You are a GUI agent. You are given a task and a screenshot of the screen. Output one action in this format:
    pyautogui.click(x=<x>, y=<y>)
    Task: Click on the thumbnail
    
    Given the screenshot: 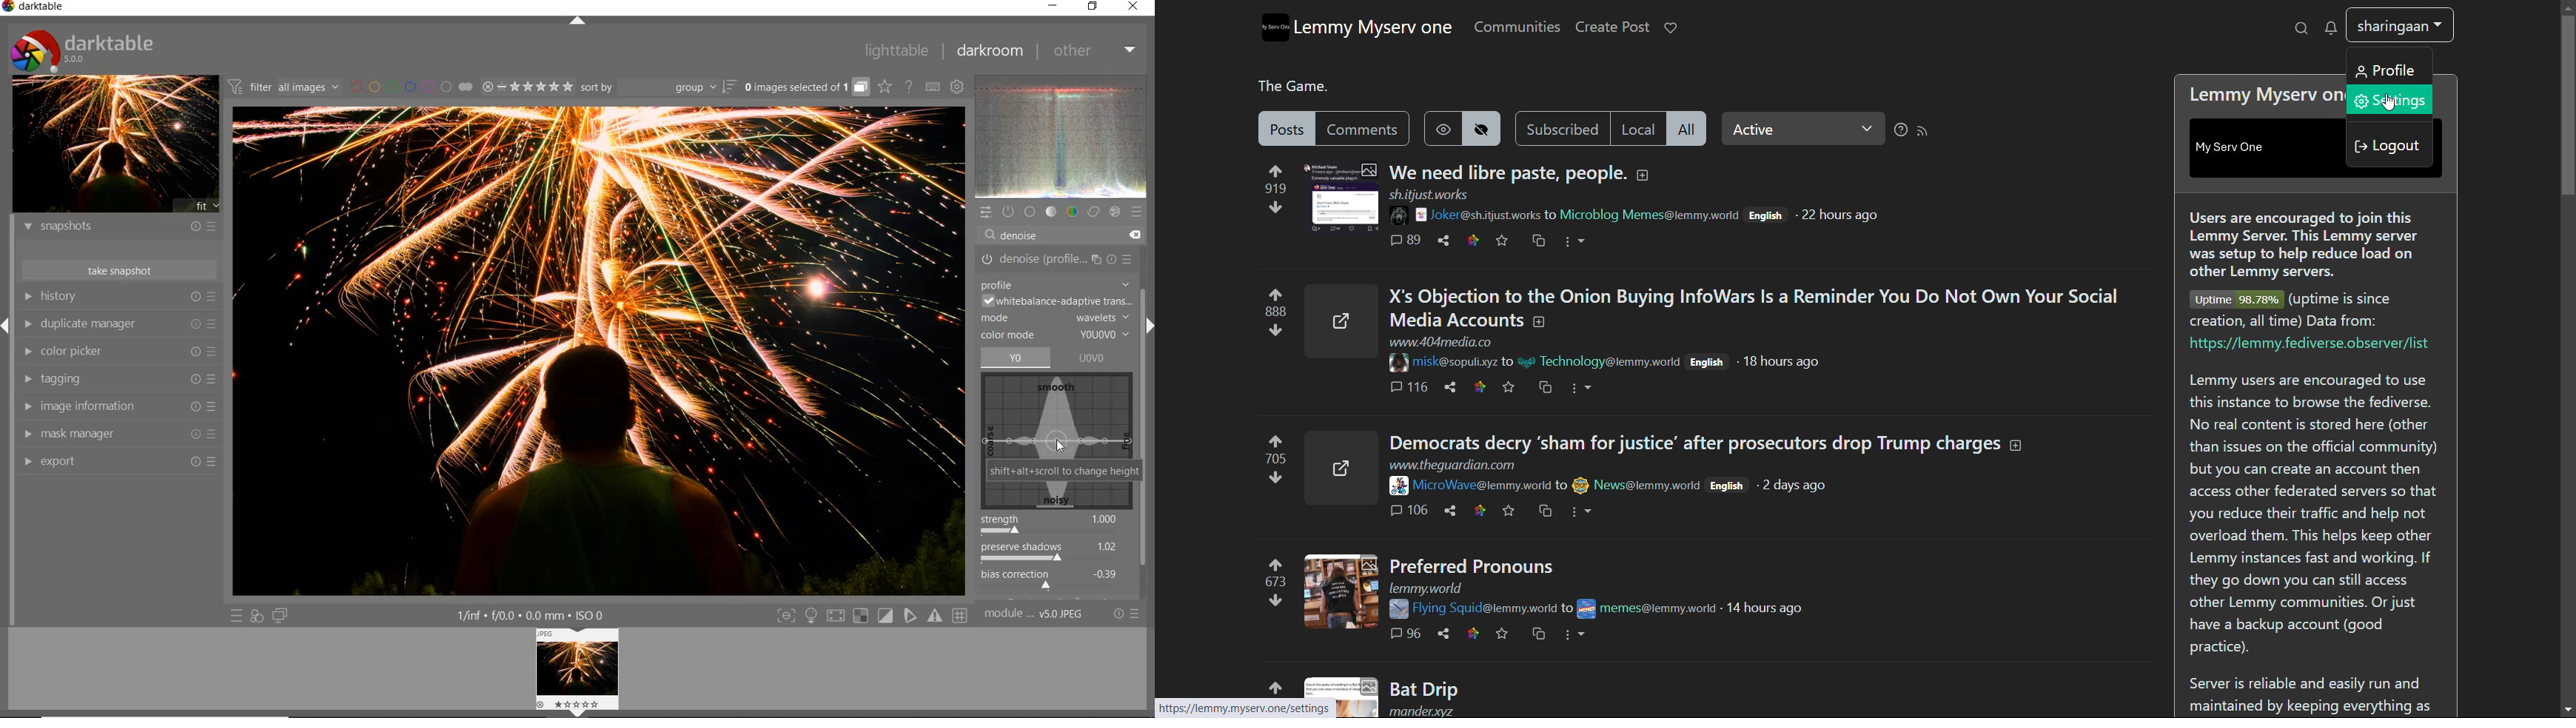 What is the action you would take?
    pyautogui.click(x=1341, y=466)
    